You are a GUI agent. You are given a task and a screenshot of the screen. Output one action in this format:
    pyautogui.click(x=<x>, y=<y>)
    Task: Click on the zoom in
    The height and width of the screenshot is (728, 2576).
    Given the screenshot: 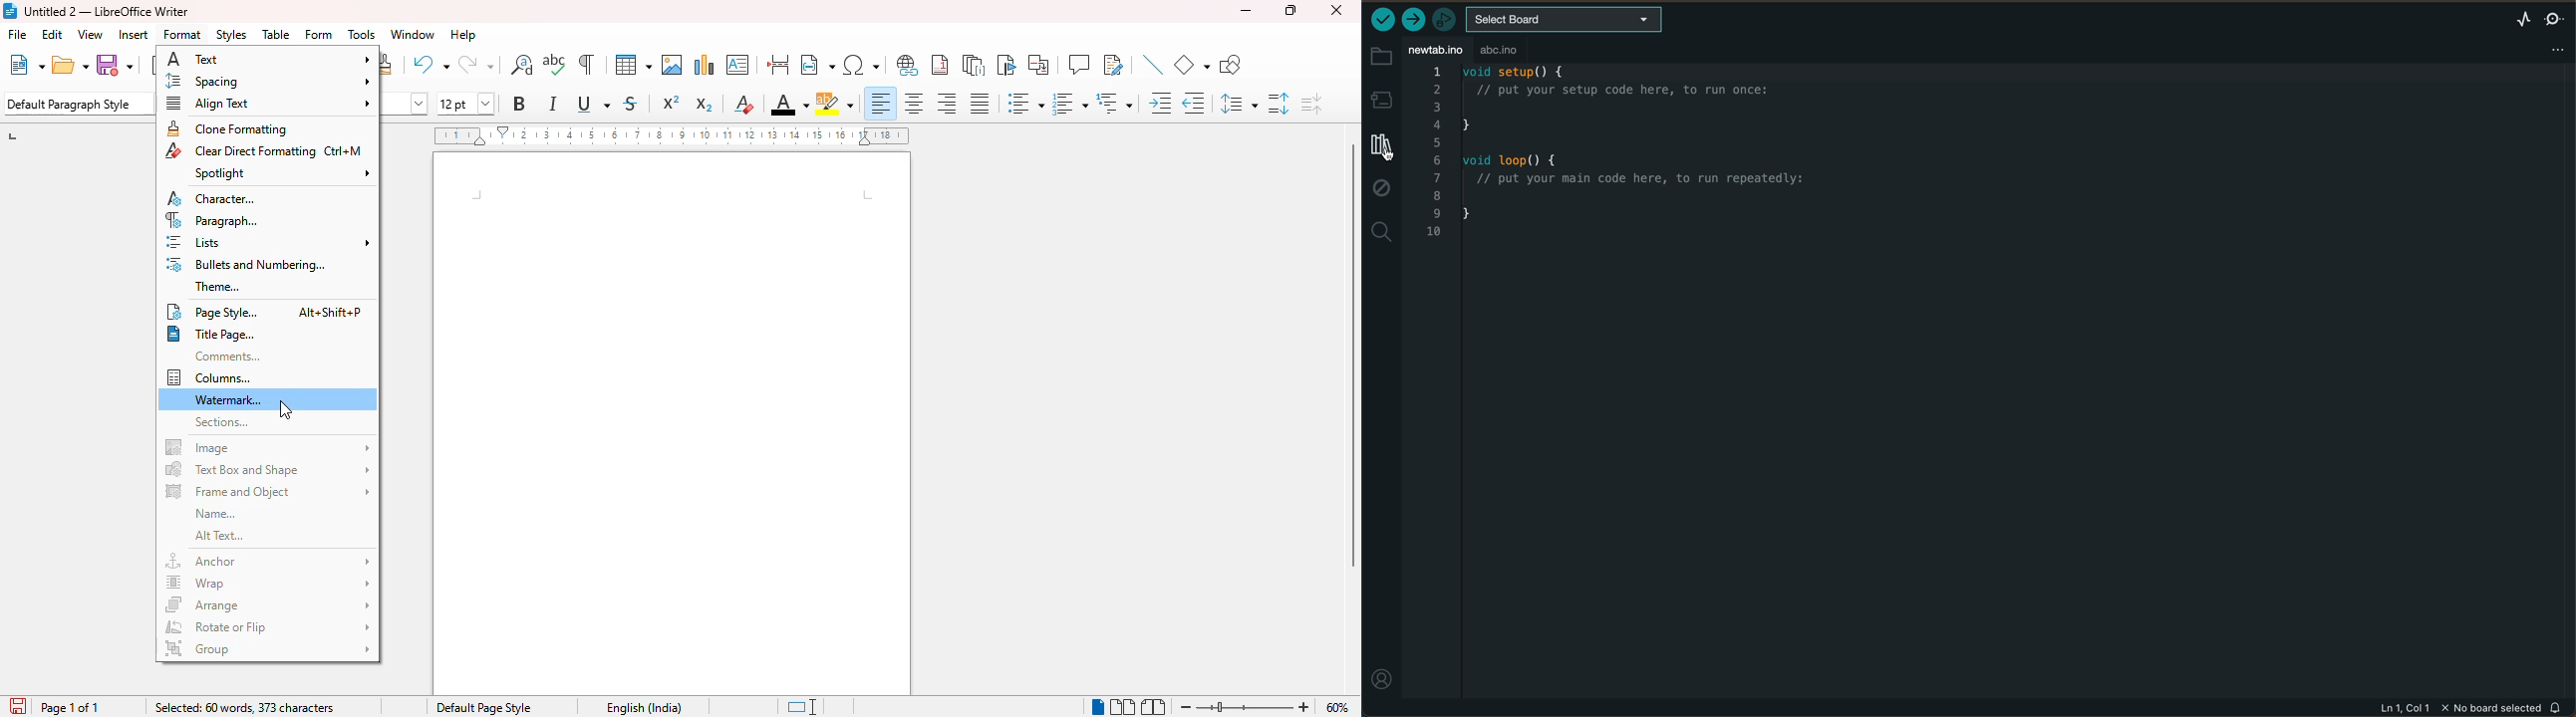 What is the action you would take?
    pyautogui.click(x=1304, y=706)
    